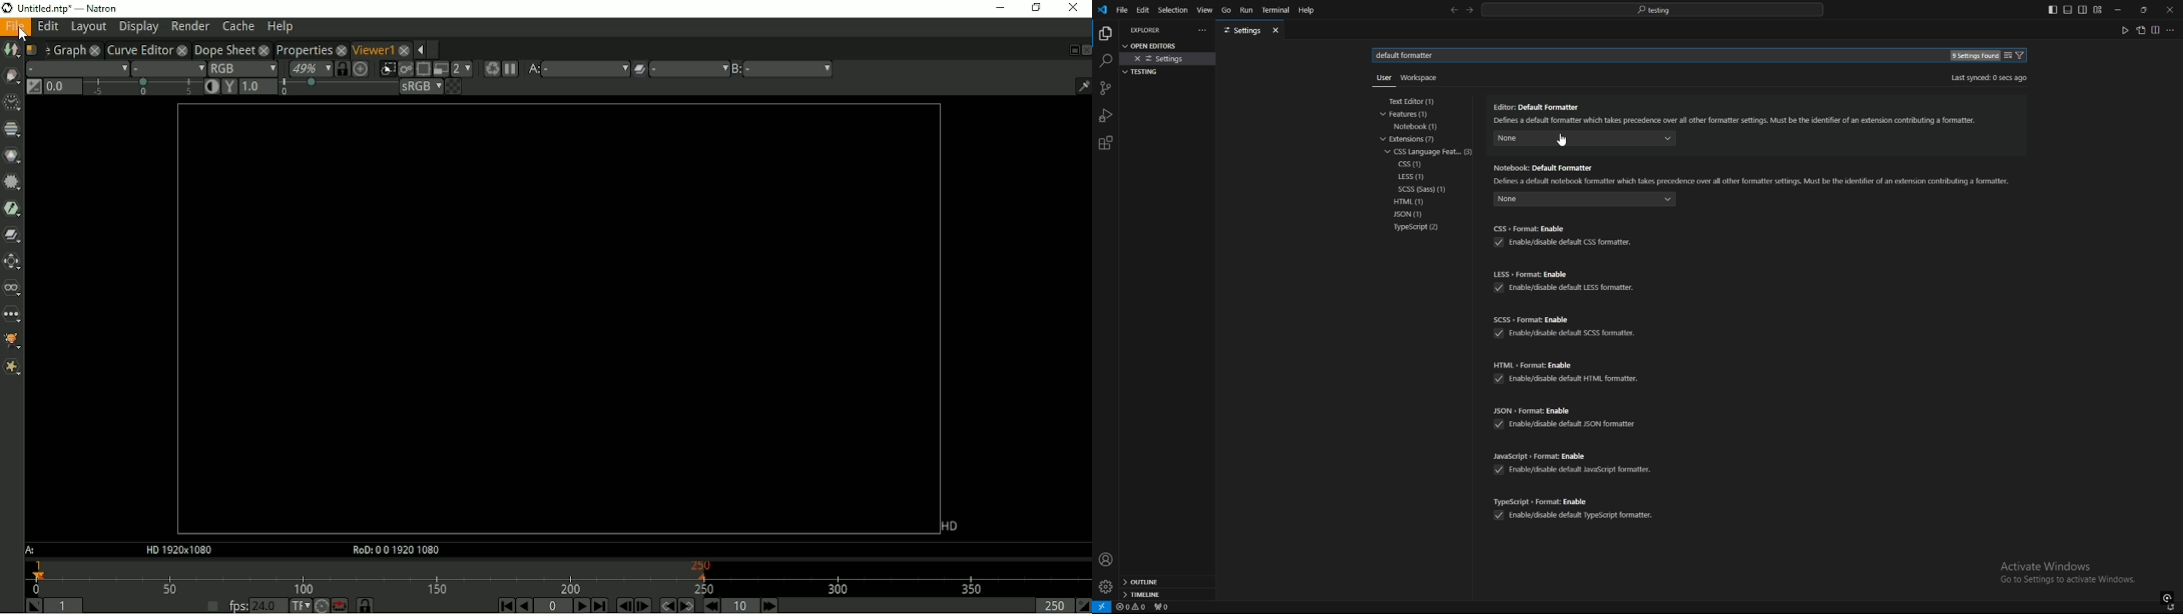 Image resolution: width=2184 pixels, height=616 pixels. What do you see at coordinates (1564, 423) in the screenshot?
I see `enable /disable default json formatter` at bounding box center [1564, 423].